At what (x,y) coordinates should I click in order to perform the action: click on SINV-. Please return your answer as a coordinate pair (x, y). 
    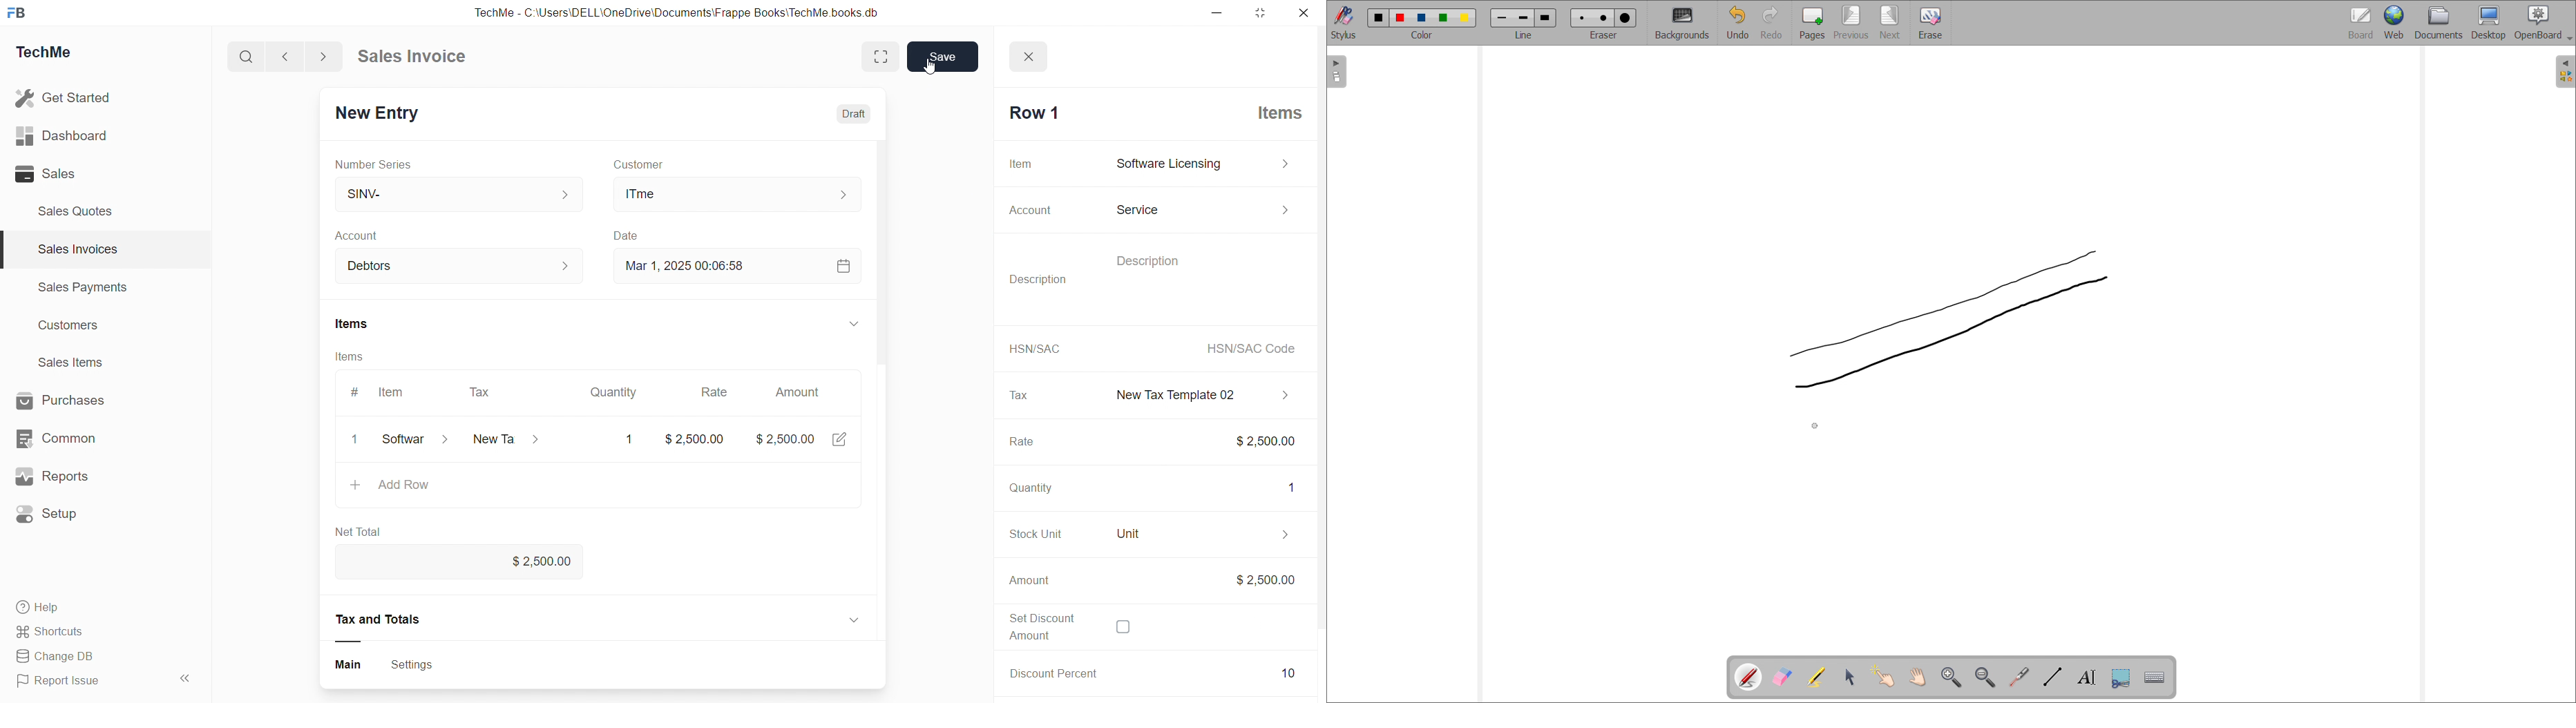
    Looking at the image, I should click on (450, 191).